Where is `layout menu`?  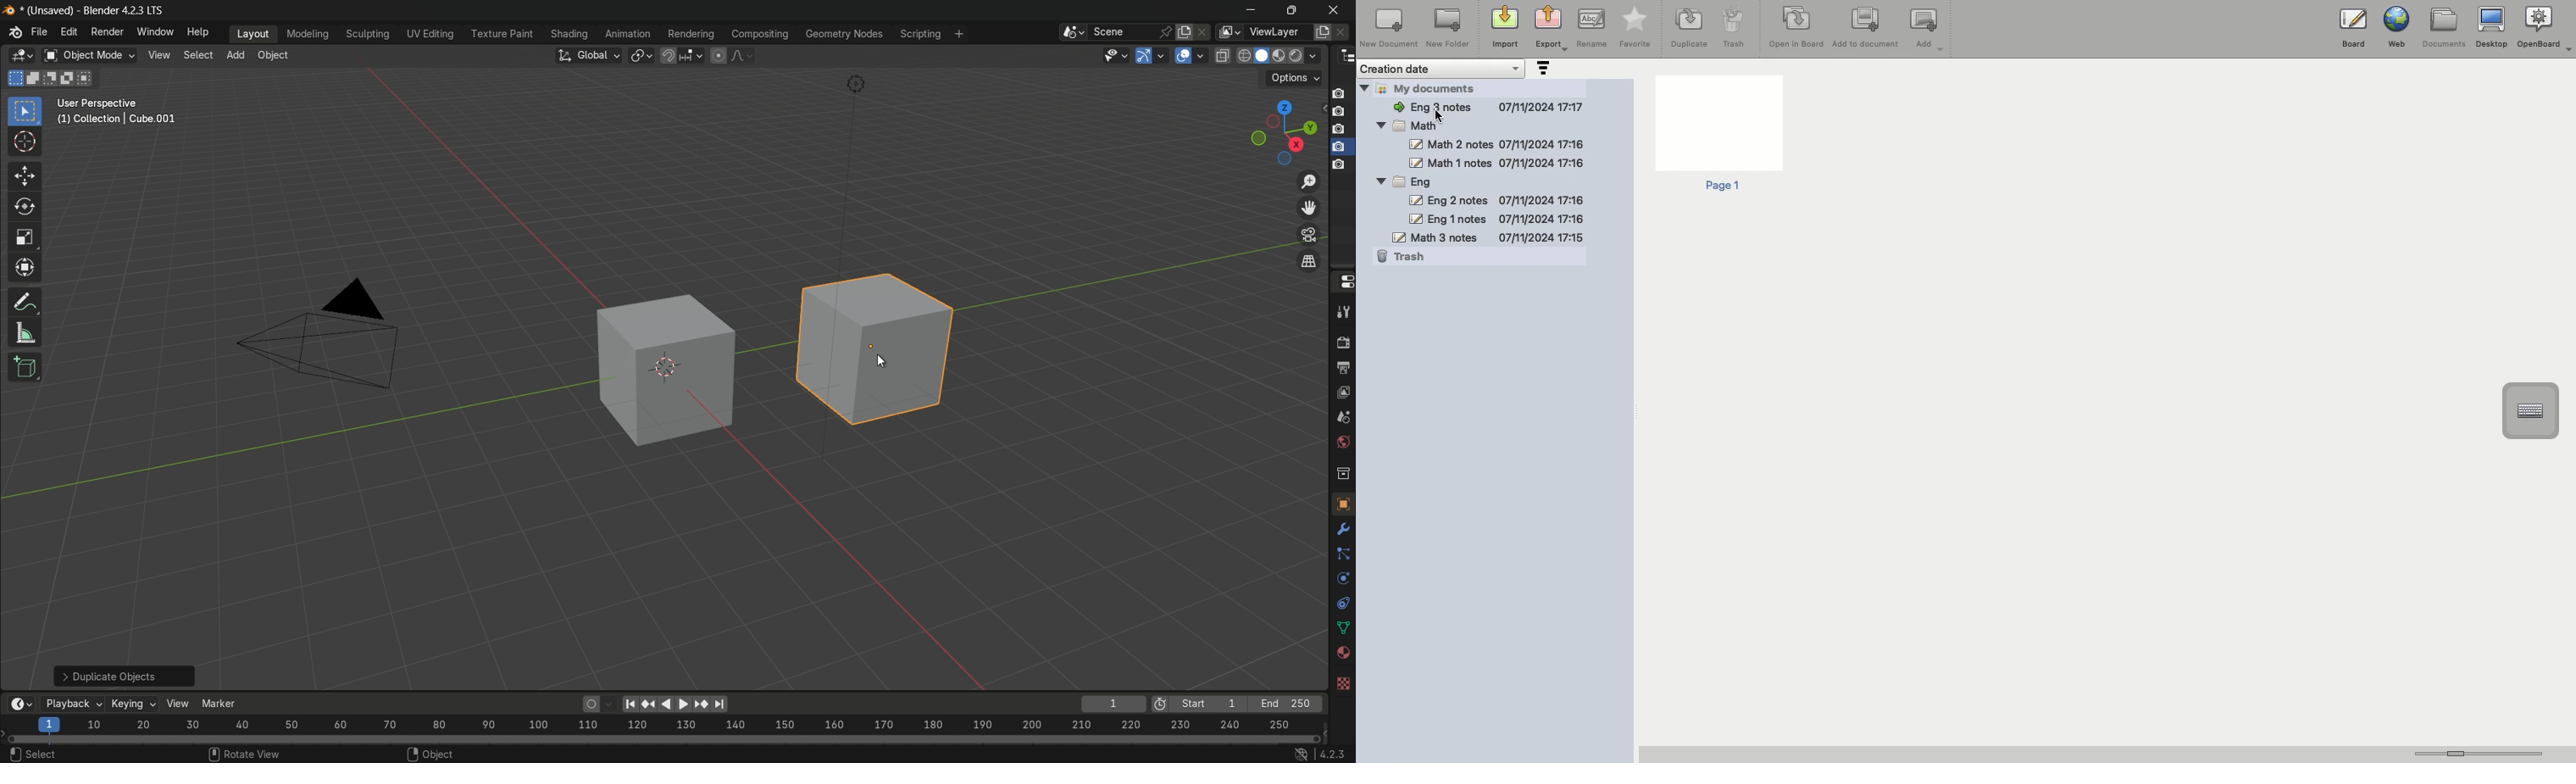
layout menu is located at coordinates (250, 35).